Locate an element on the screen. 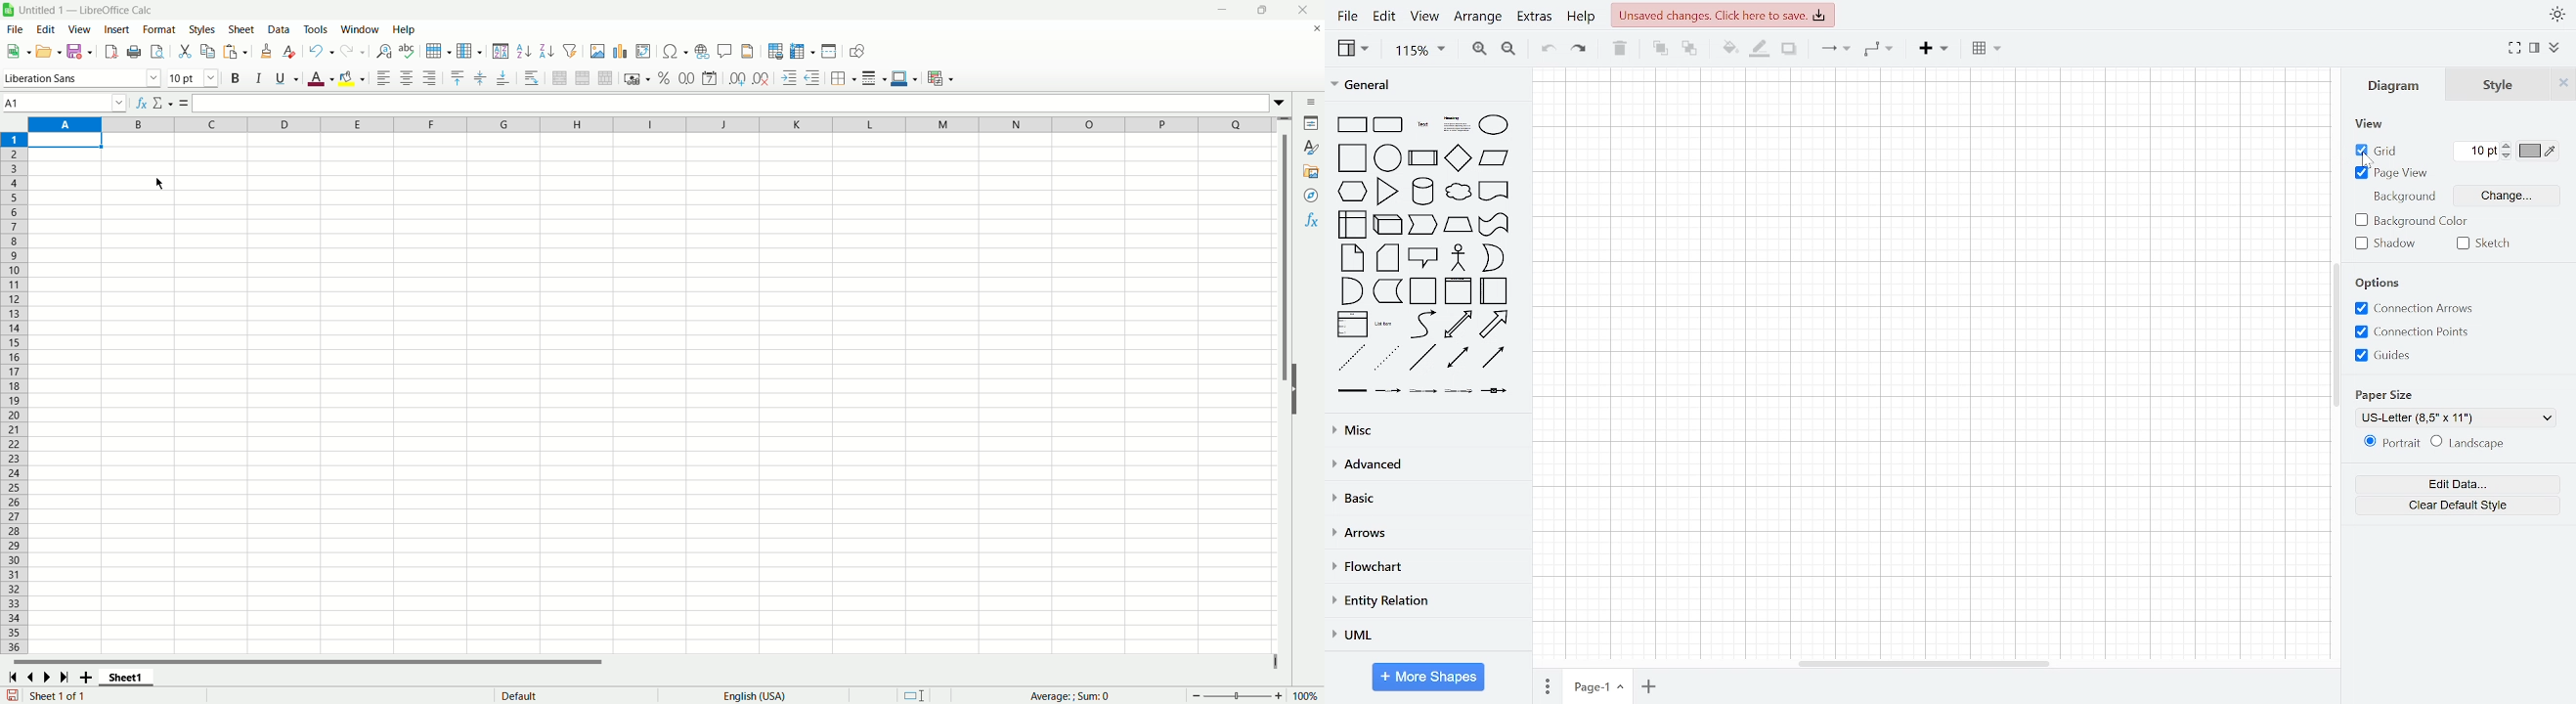  sheet is located at coordinates (242, 30).